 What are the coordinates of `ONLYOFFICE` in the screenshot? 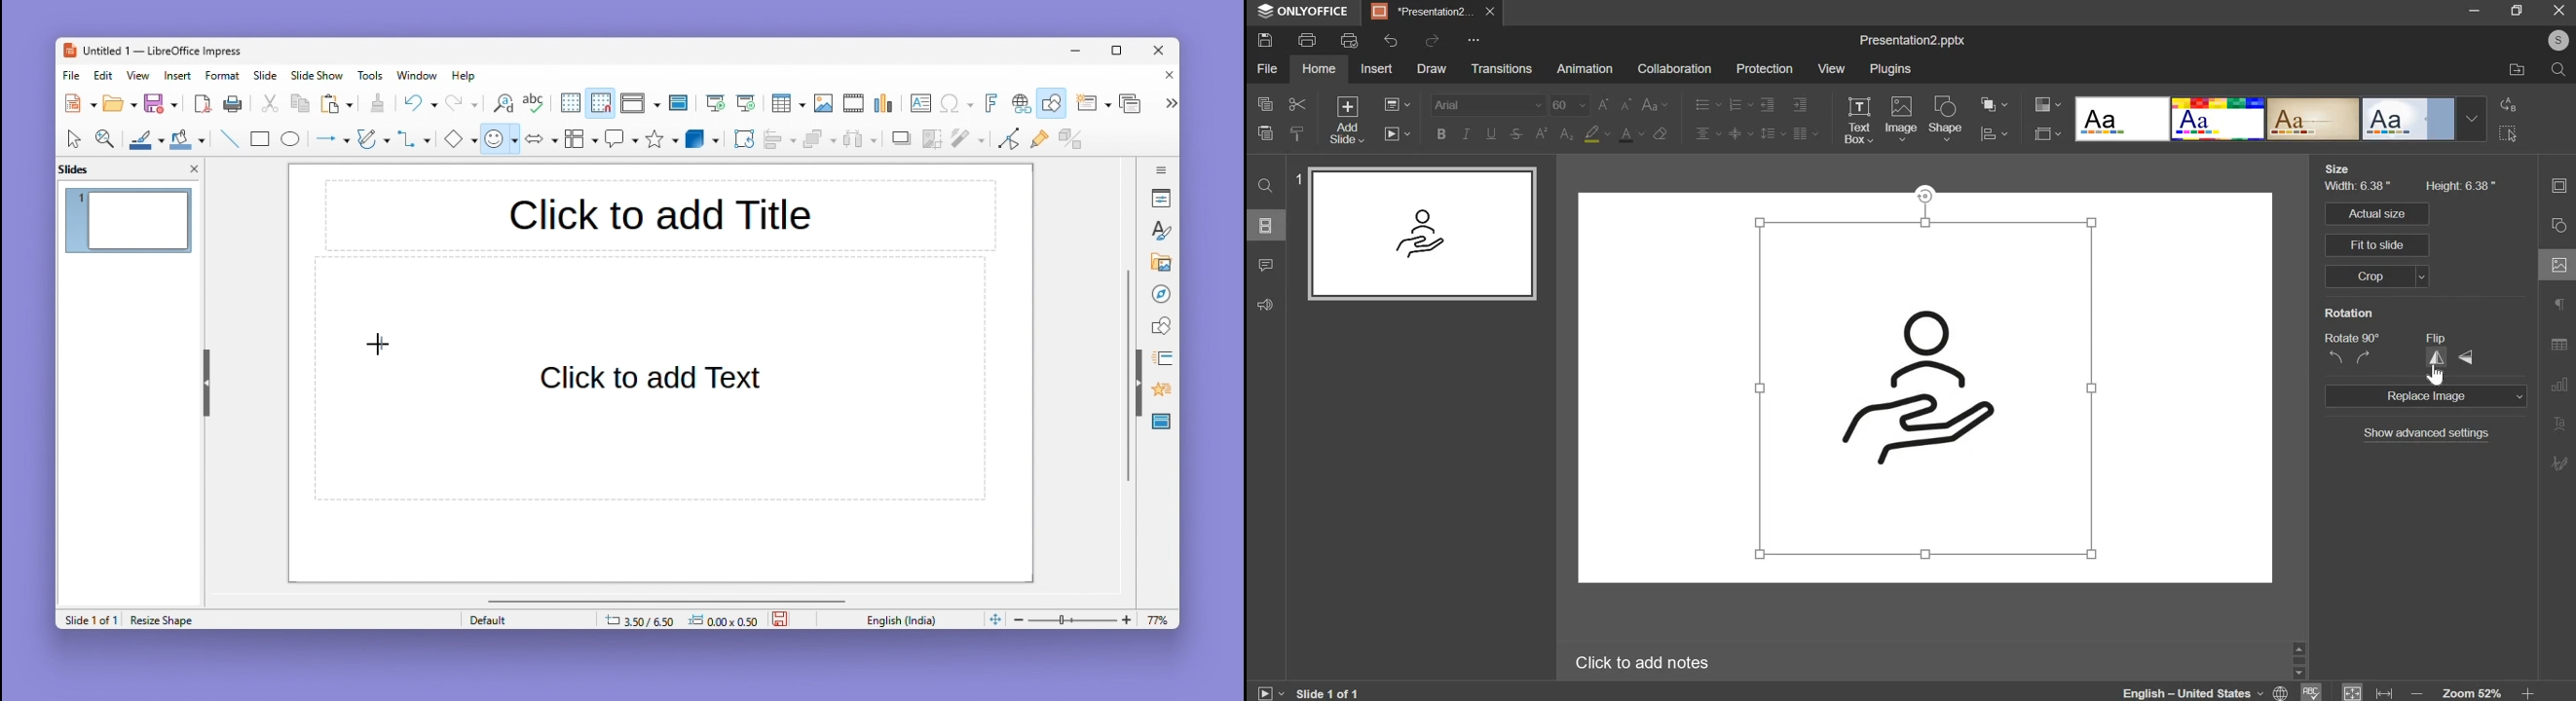 It's located at (1304, 12).